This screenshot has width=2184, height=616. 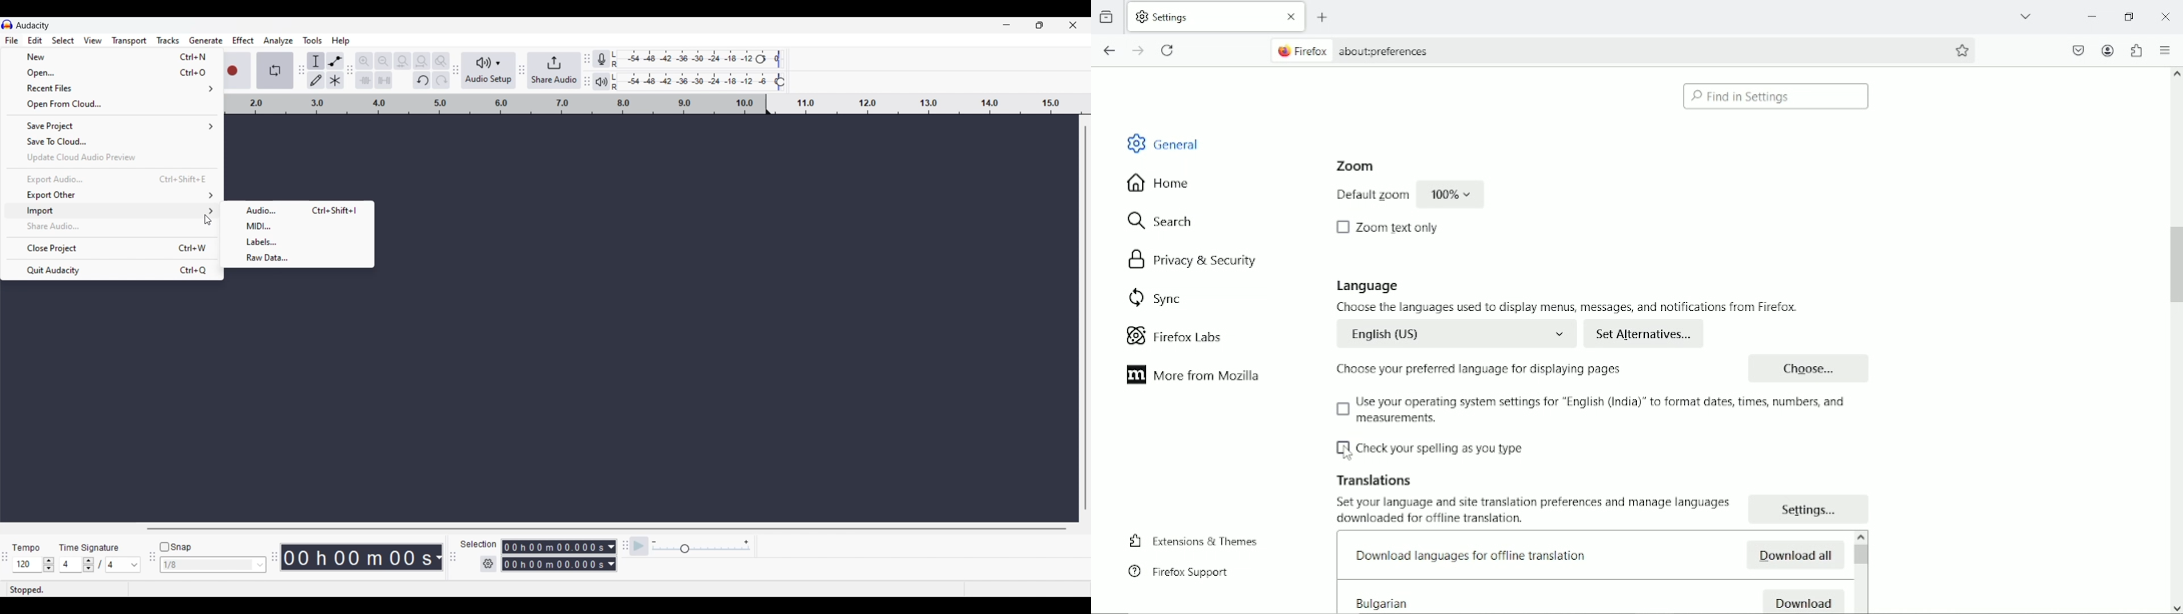 I want to click on Save project options, so click(x=112, y=126).